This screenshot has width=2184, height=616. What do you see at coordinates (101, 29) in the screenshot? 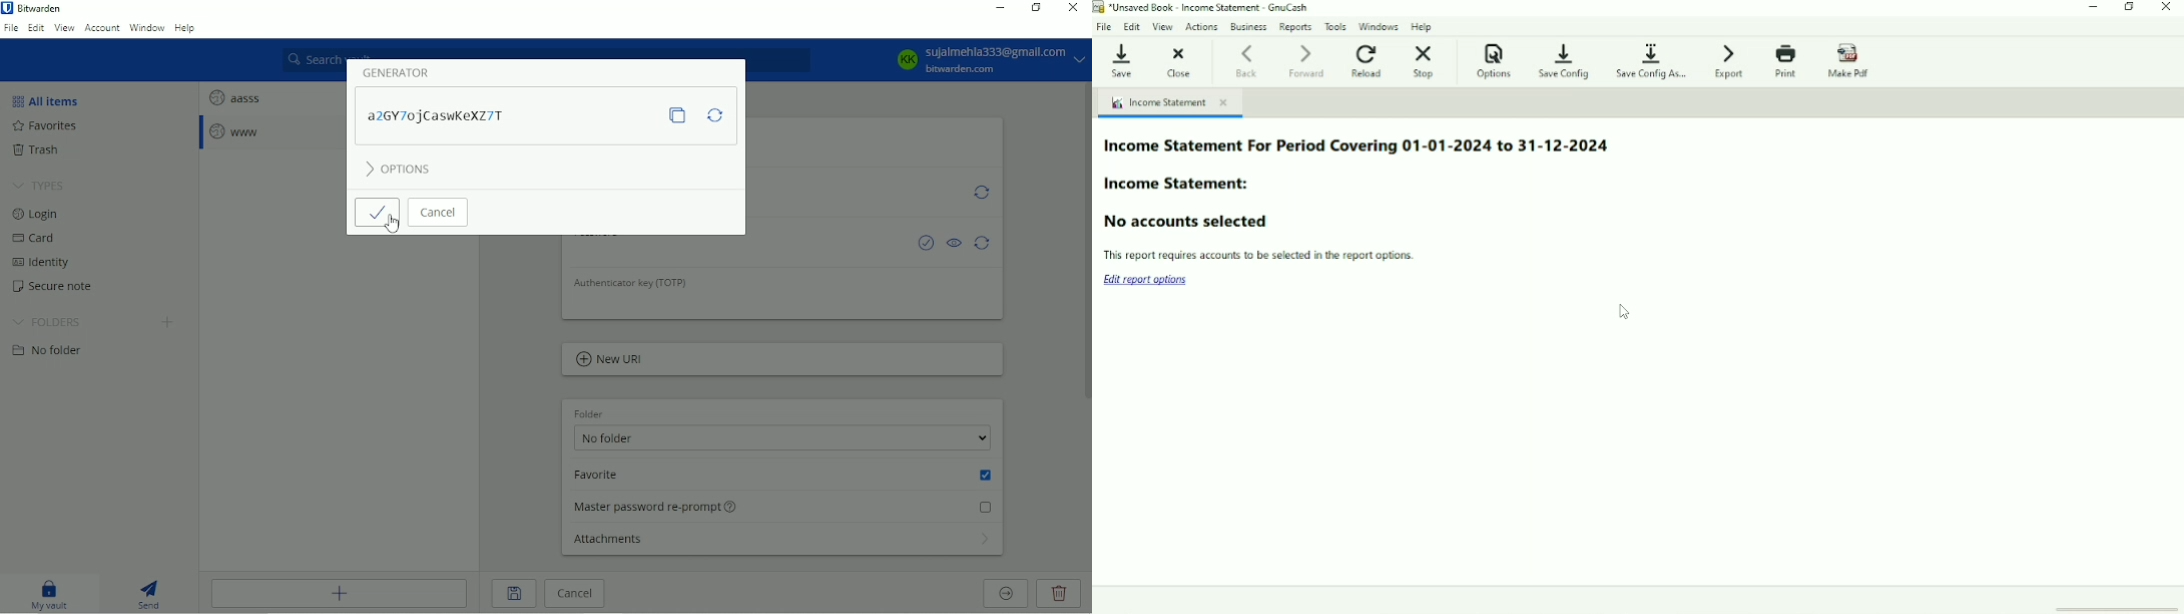
I see `Account` at bounding box center [101, 29].